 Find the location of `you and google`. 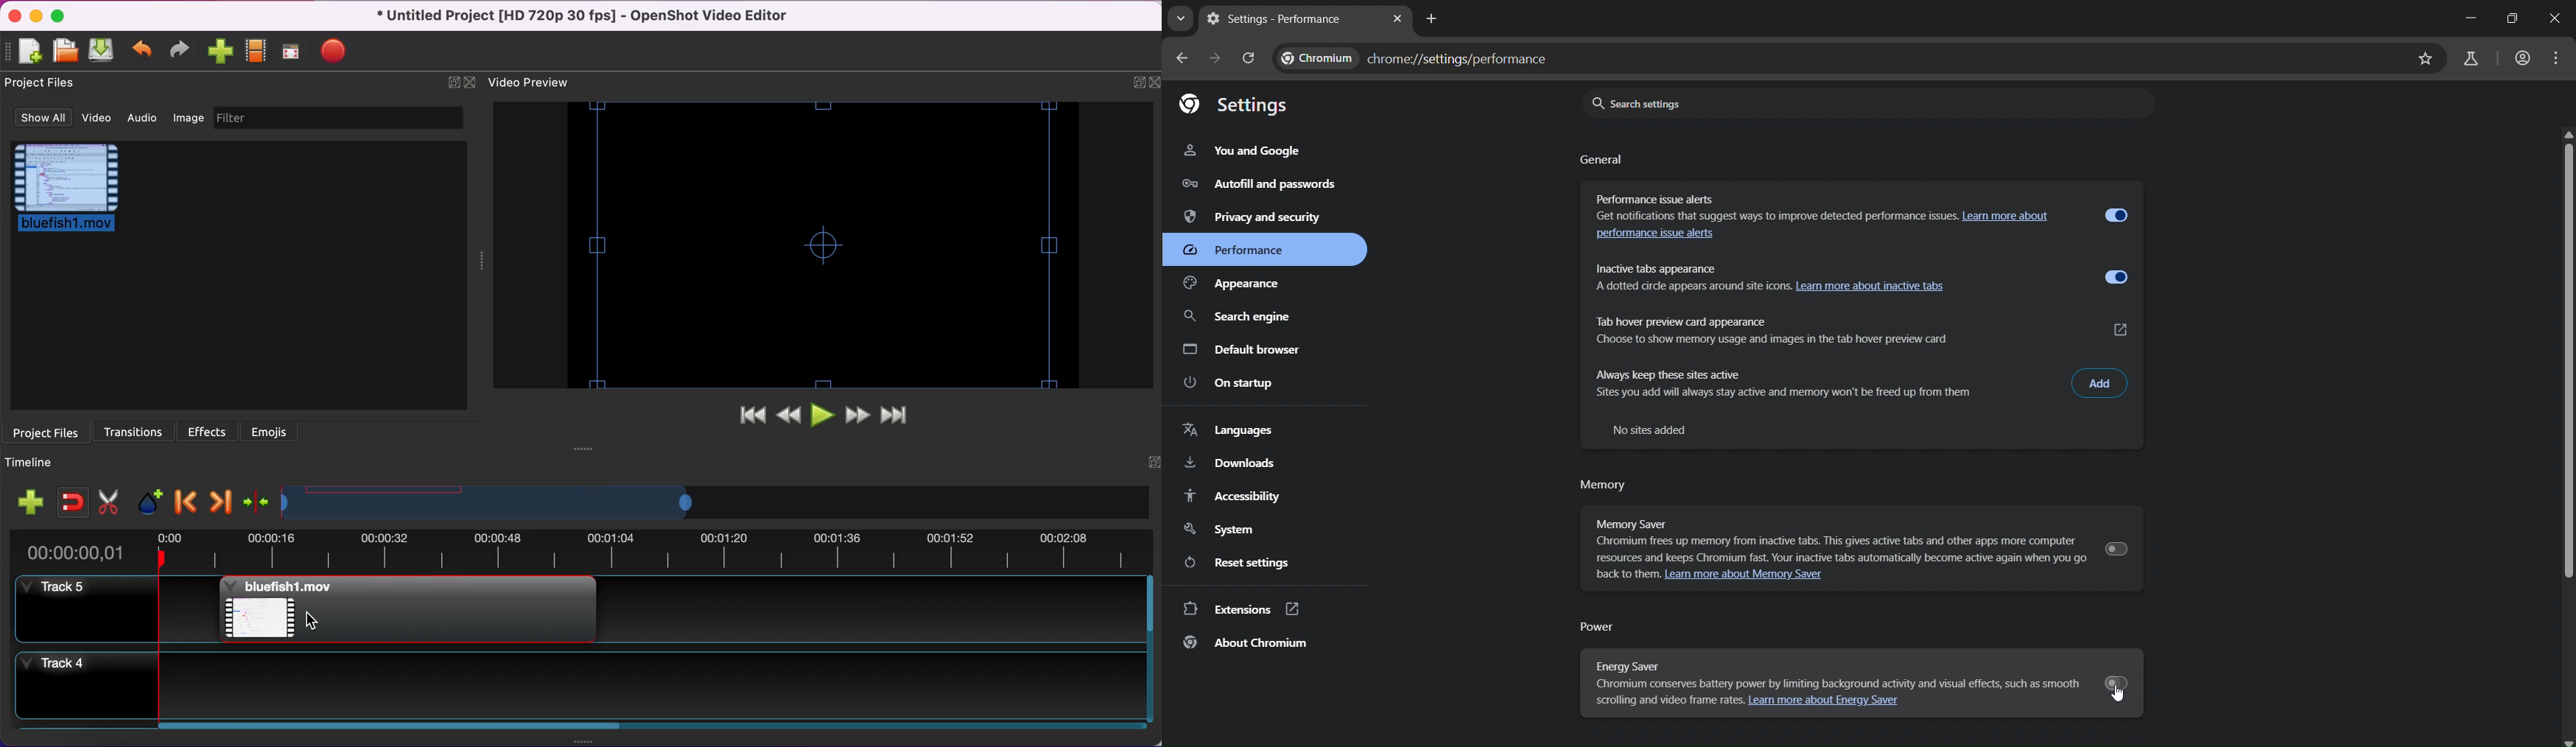

you and google is located at coordinates (1243, 152).